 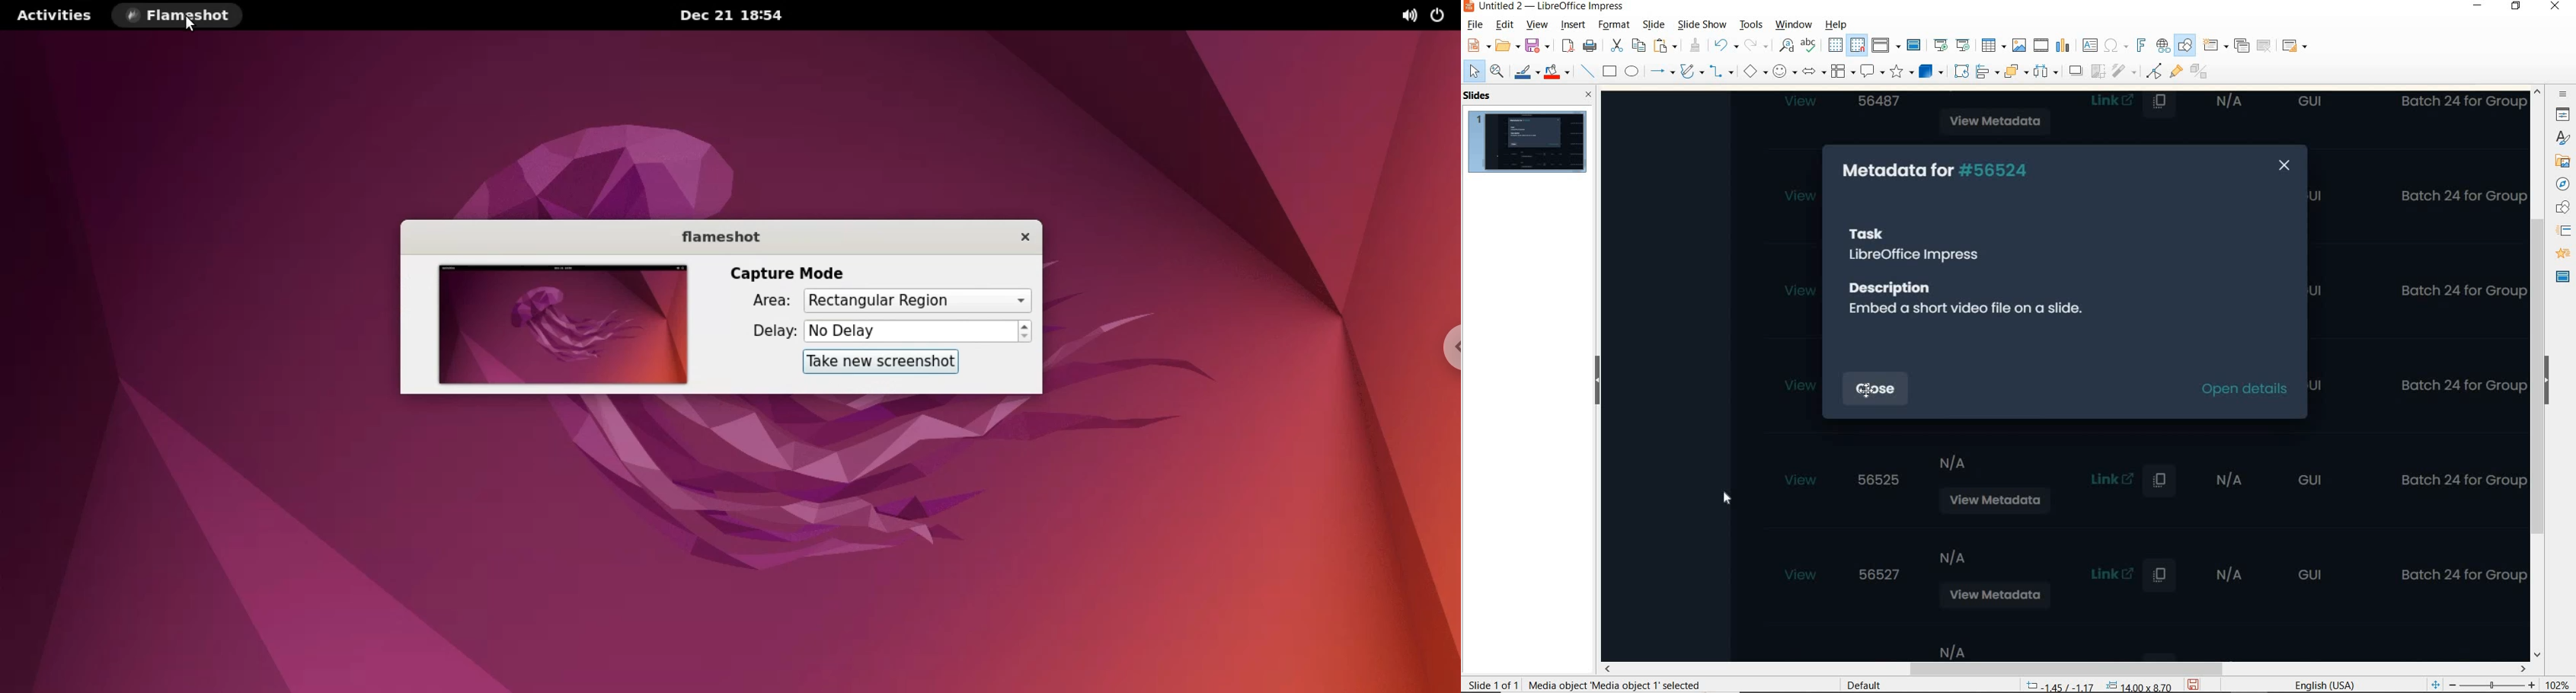 I want to click on MINIMIZE, so click(x=2475, y=7).